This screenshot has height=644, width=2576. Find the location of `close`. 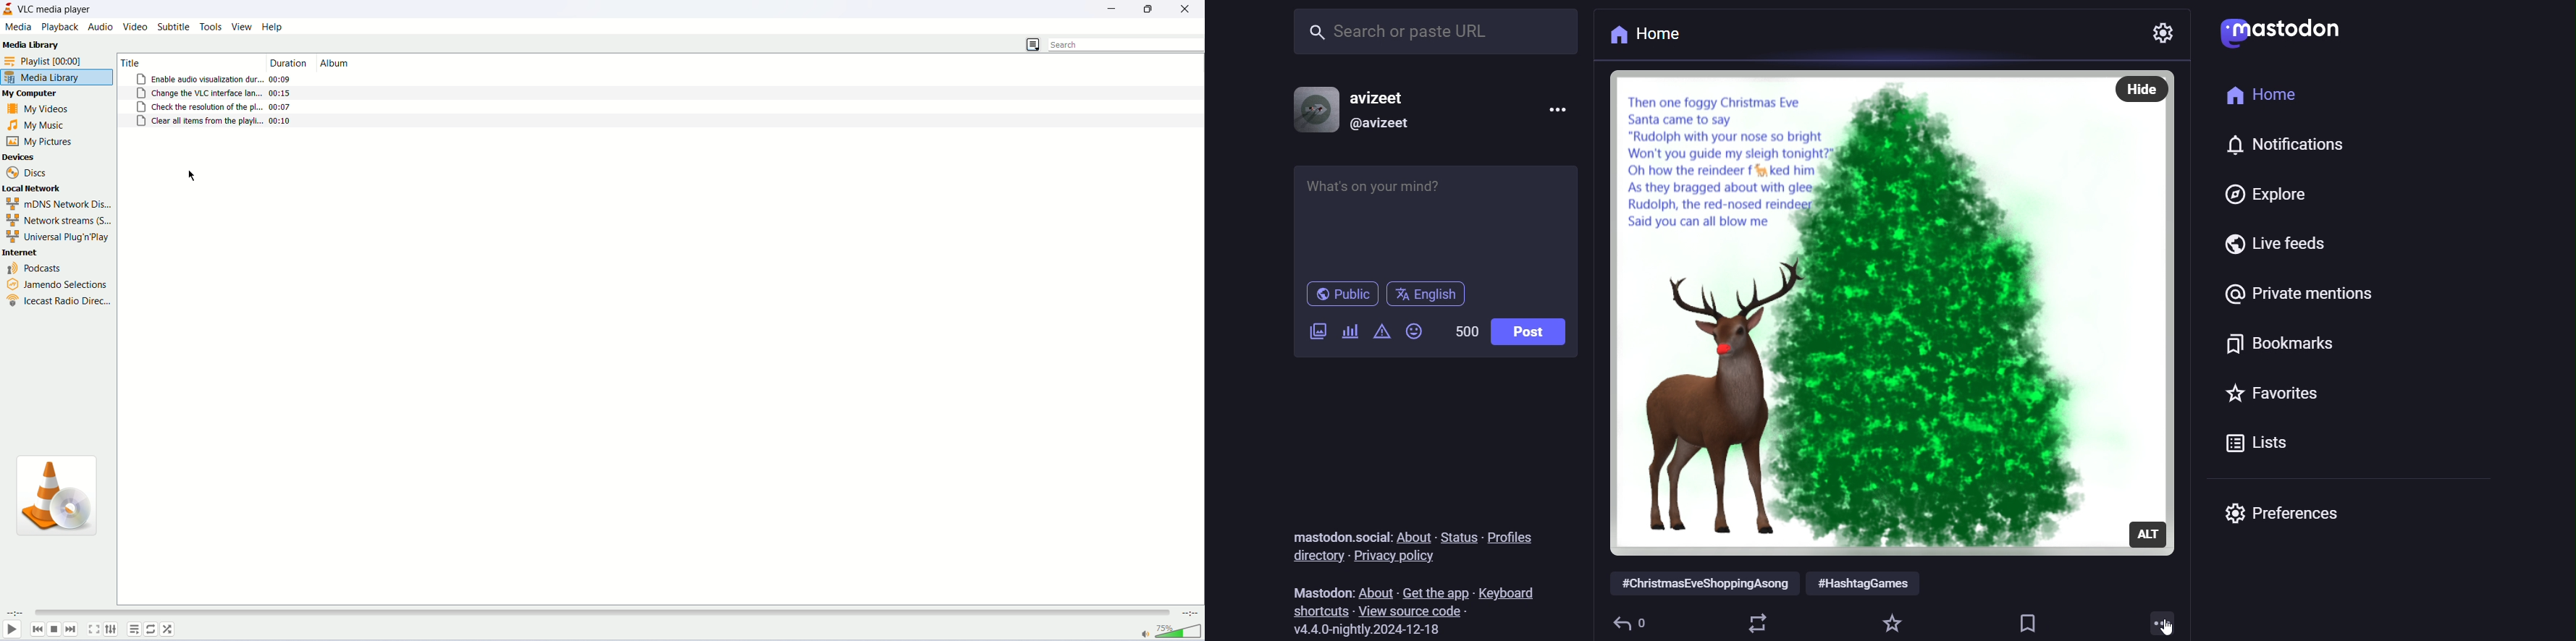

close is located at coordinates (1189, 9).